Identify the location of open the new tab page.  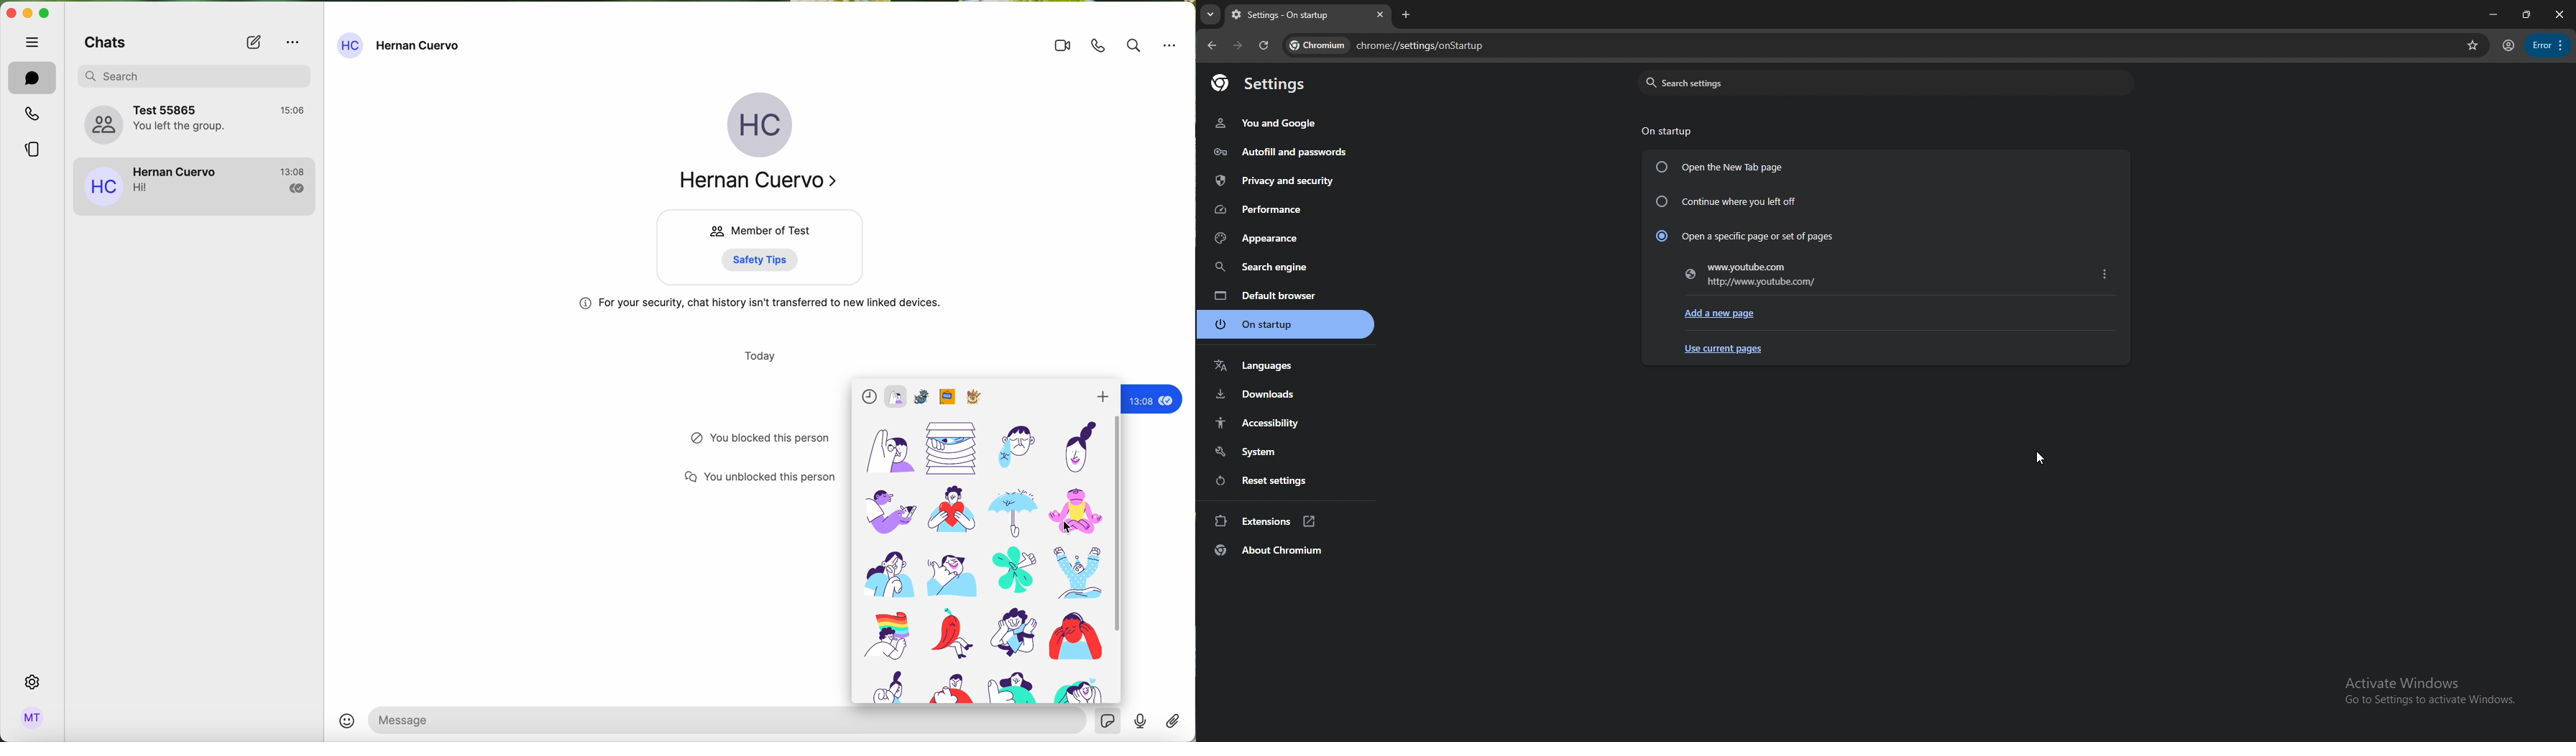
(1719, 168).